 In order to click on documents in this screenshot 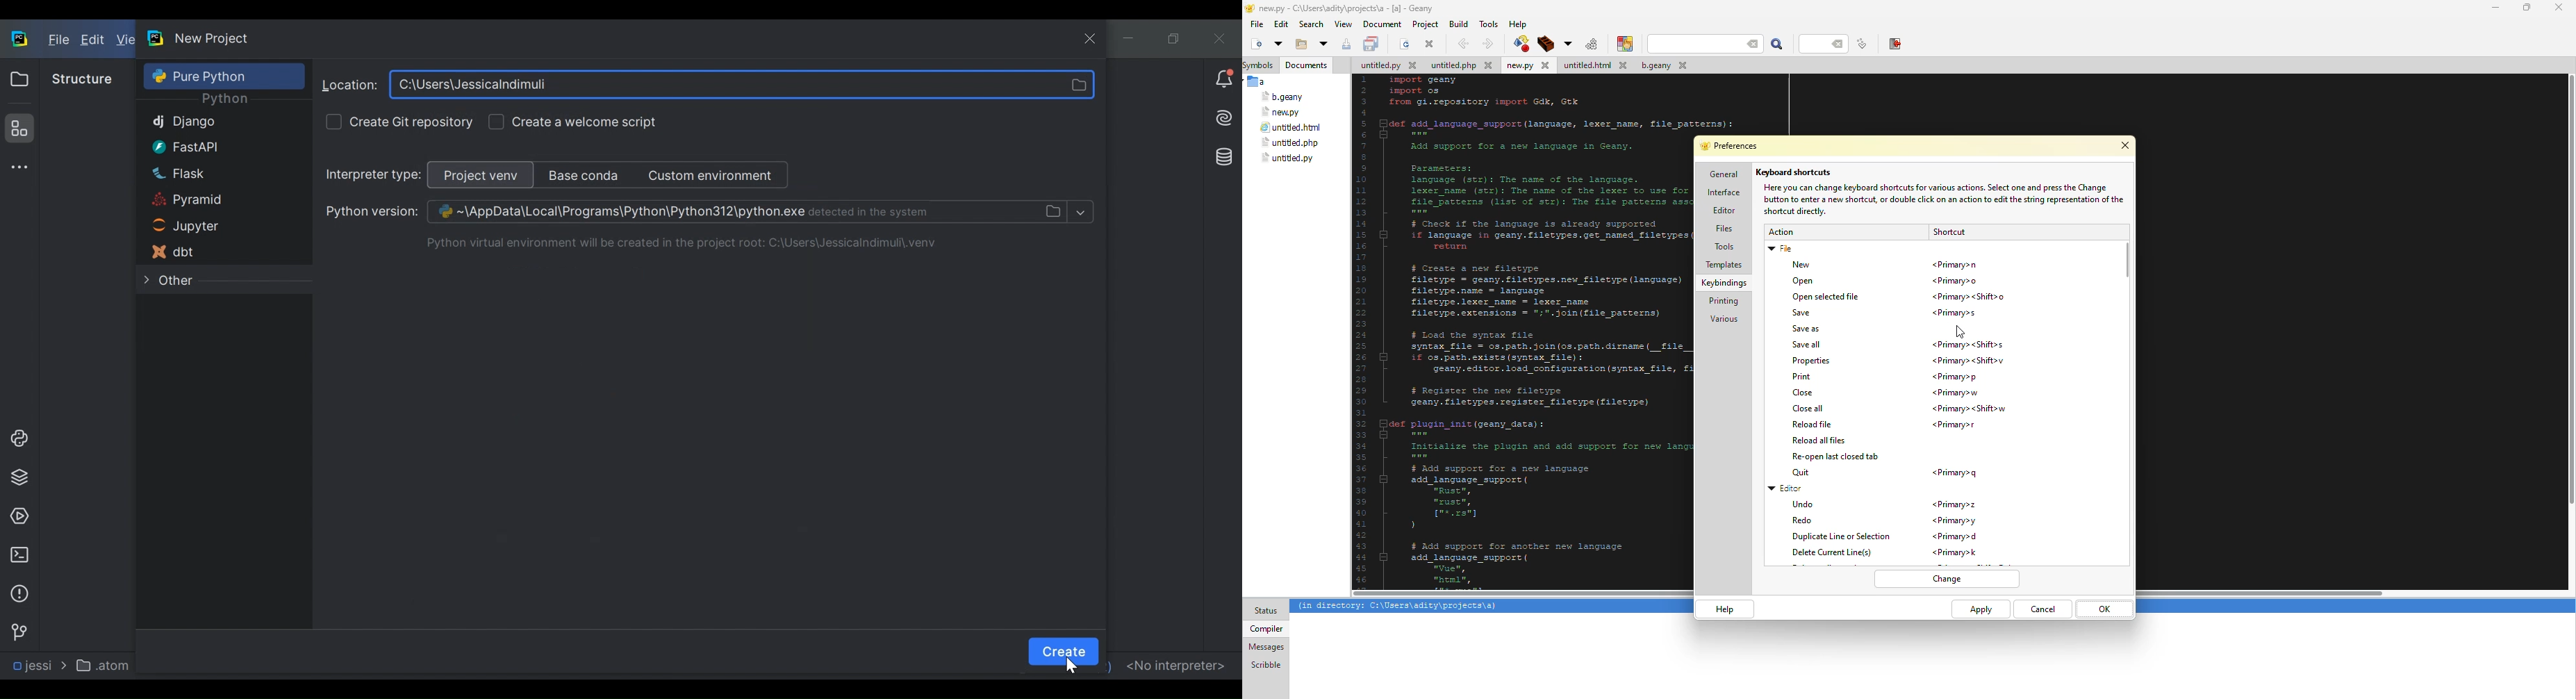, I will do `click(1307, 65)`.